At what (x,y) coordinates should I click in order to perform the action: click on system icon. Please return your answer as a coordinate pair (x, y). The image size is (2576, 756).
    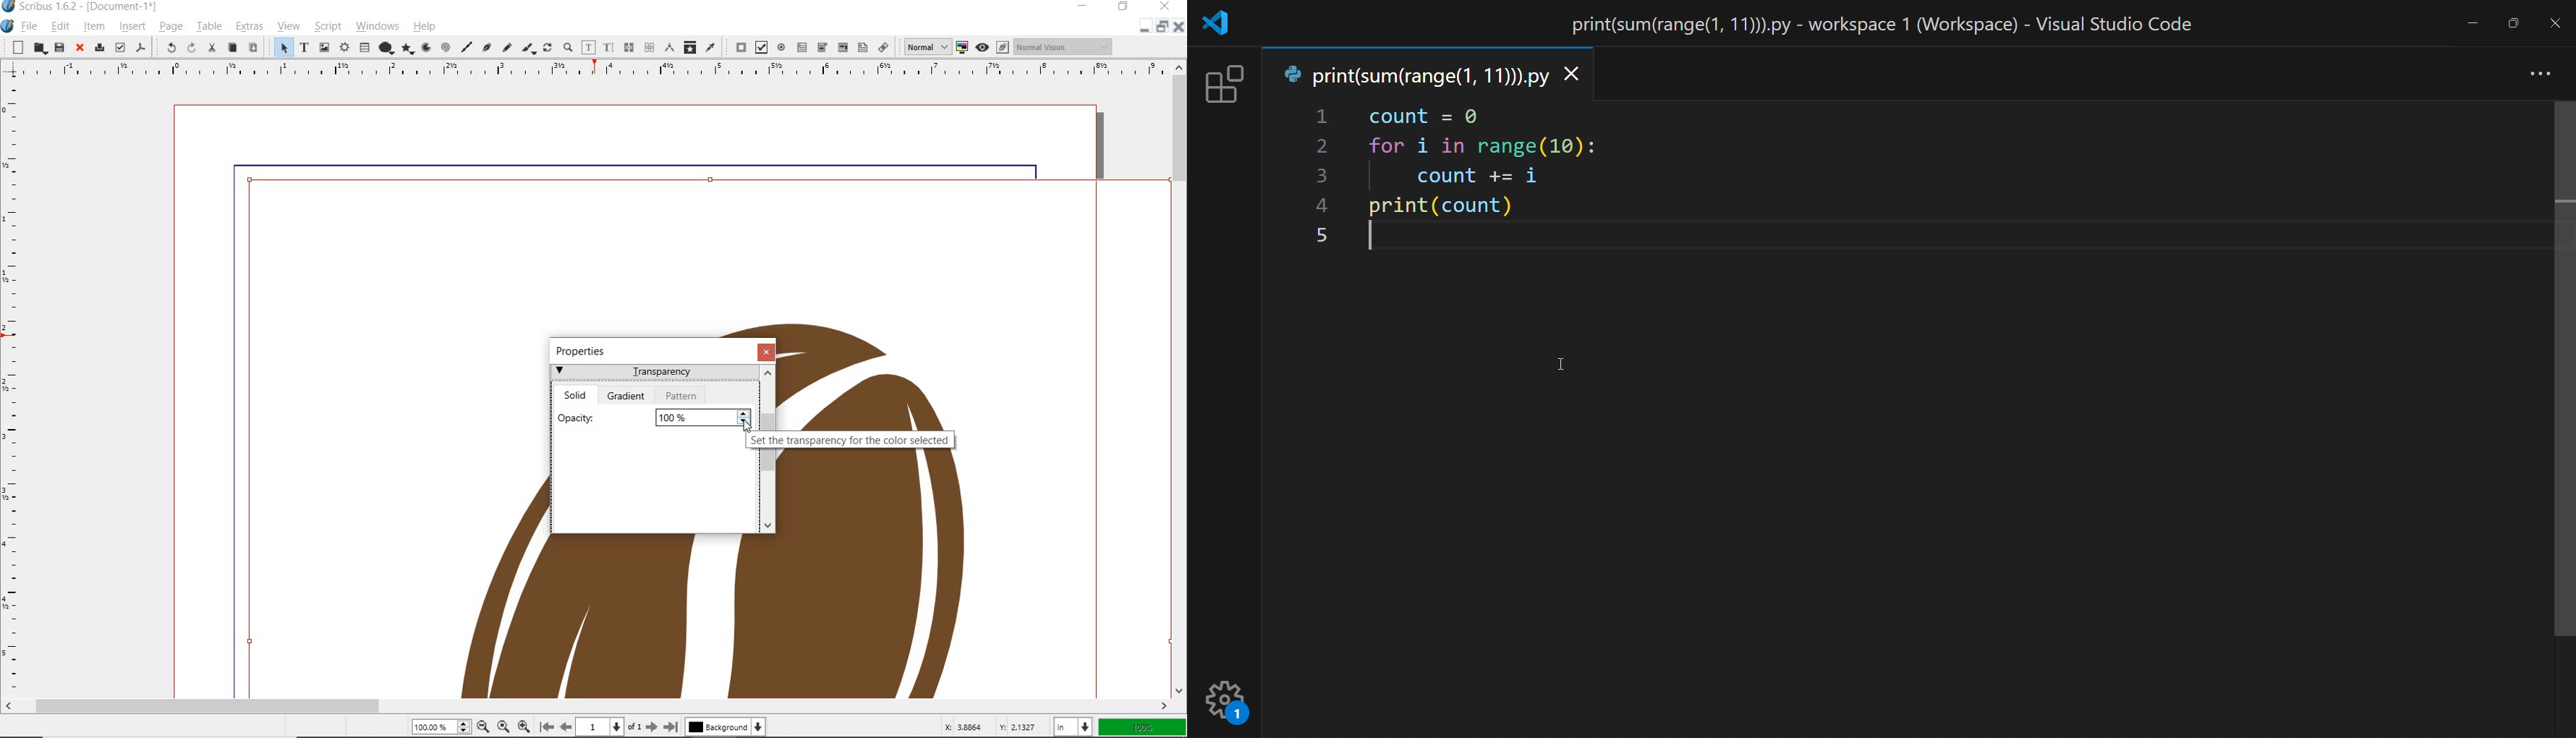
    Looking at the image, I should click on (8, 26).